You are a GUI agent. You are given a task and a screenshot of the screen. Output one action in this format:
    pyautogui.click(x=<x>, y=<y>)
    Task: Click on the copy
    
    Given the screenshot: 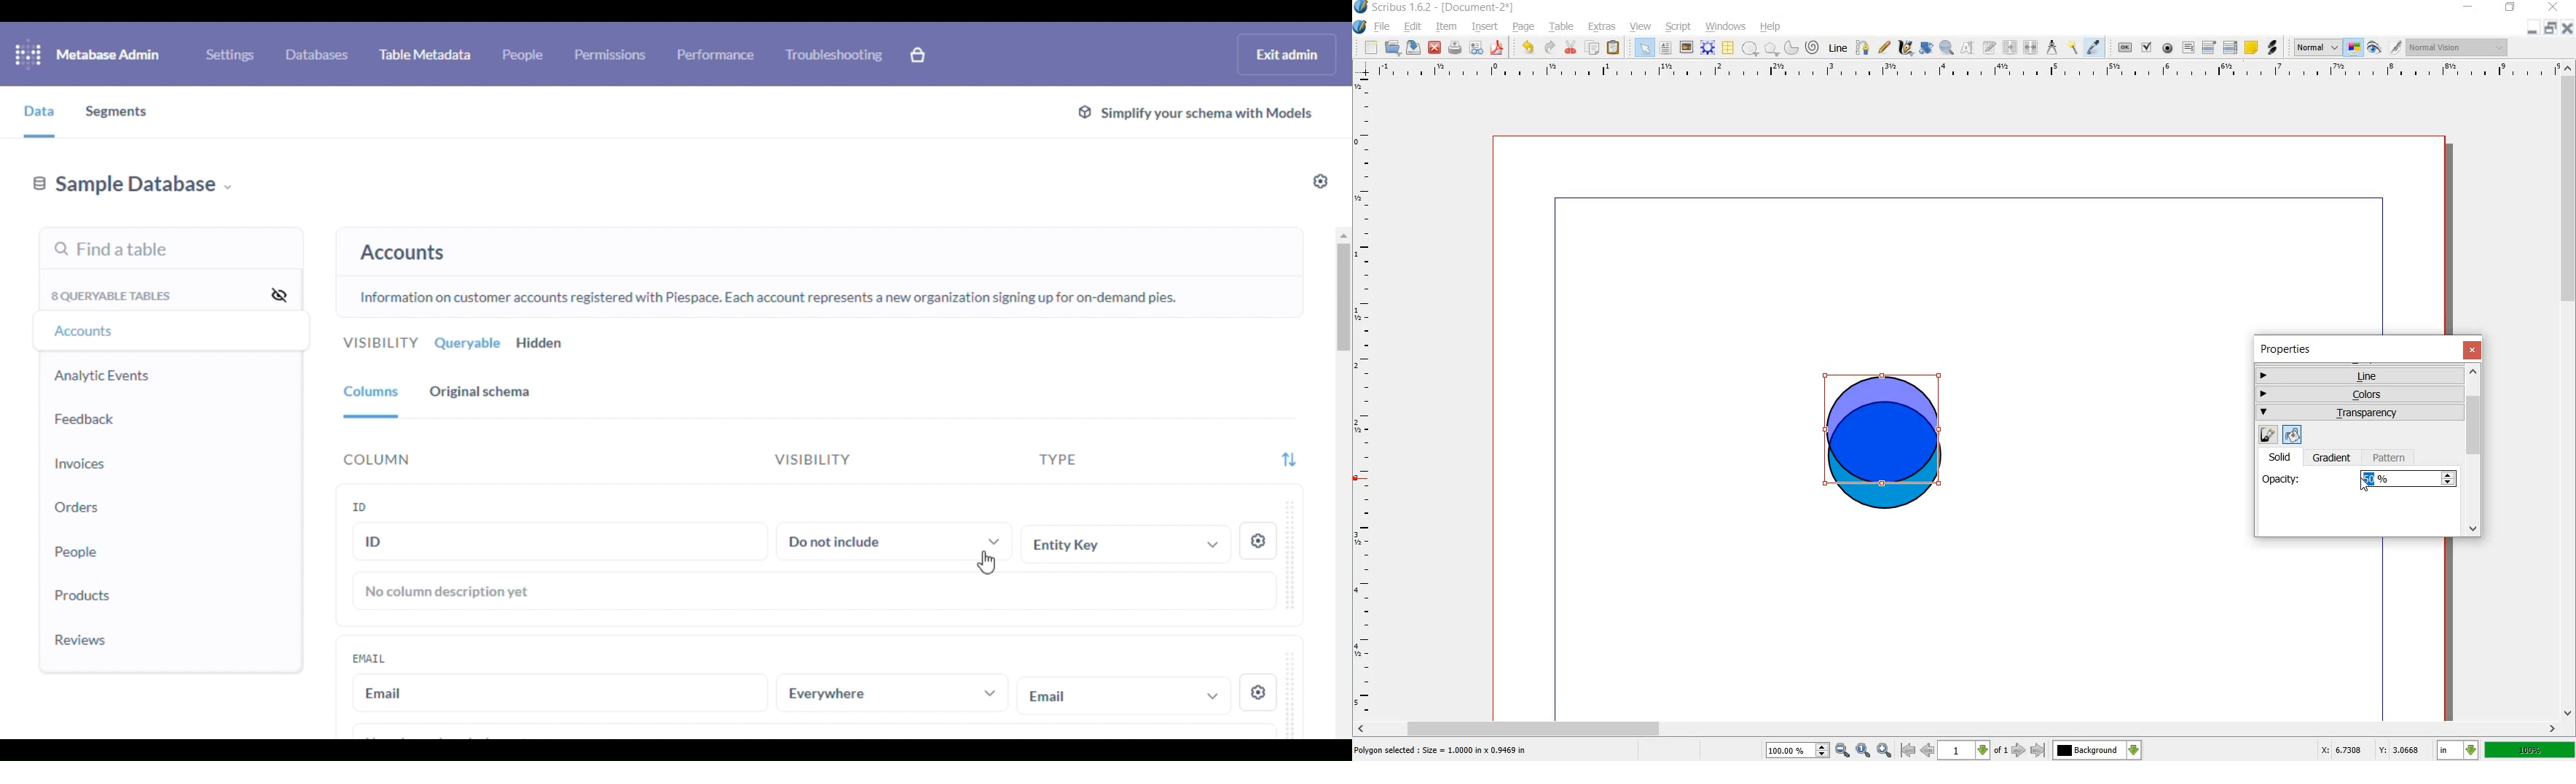 What is the action you would take?
    pyautogui.click(x=1594, y=48)
    